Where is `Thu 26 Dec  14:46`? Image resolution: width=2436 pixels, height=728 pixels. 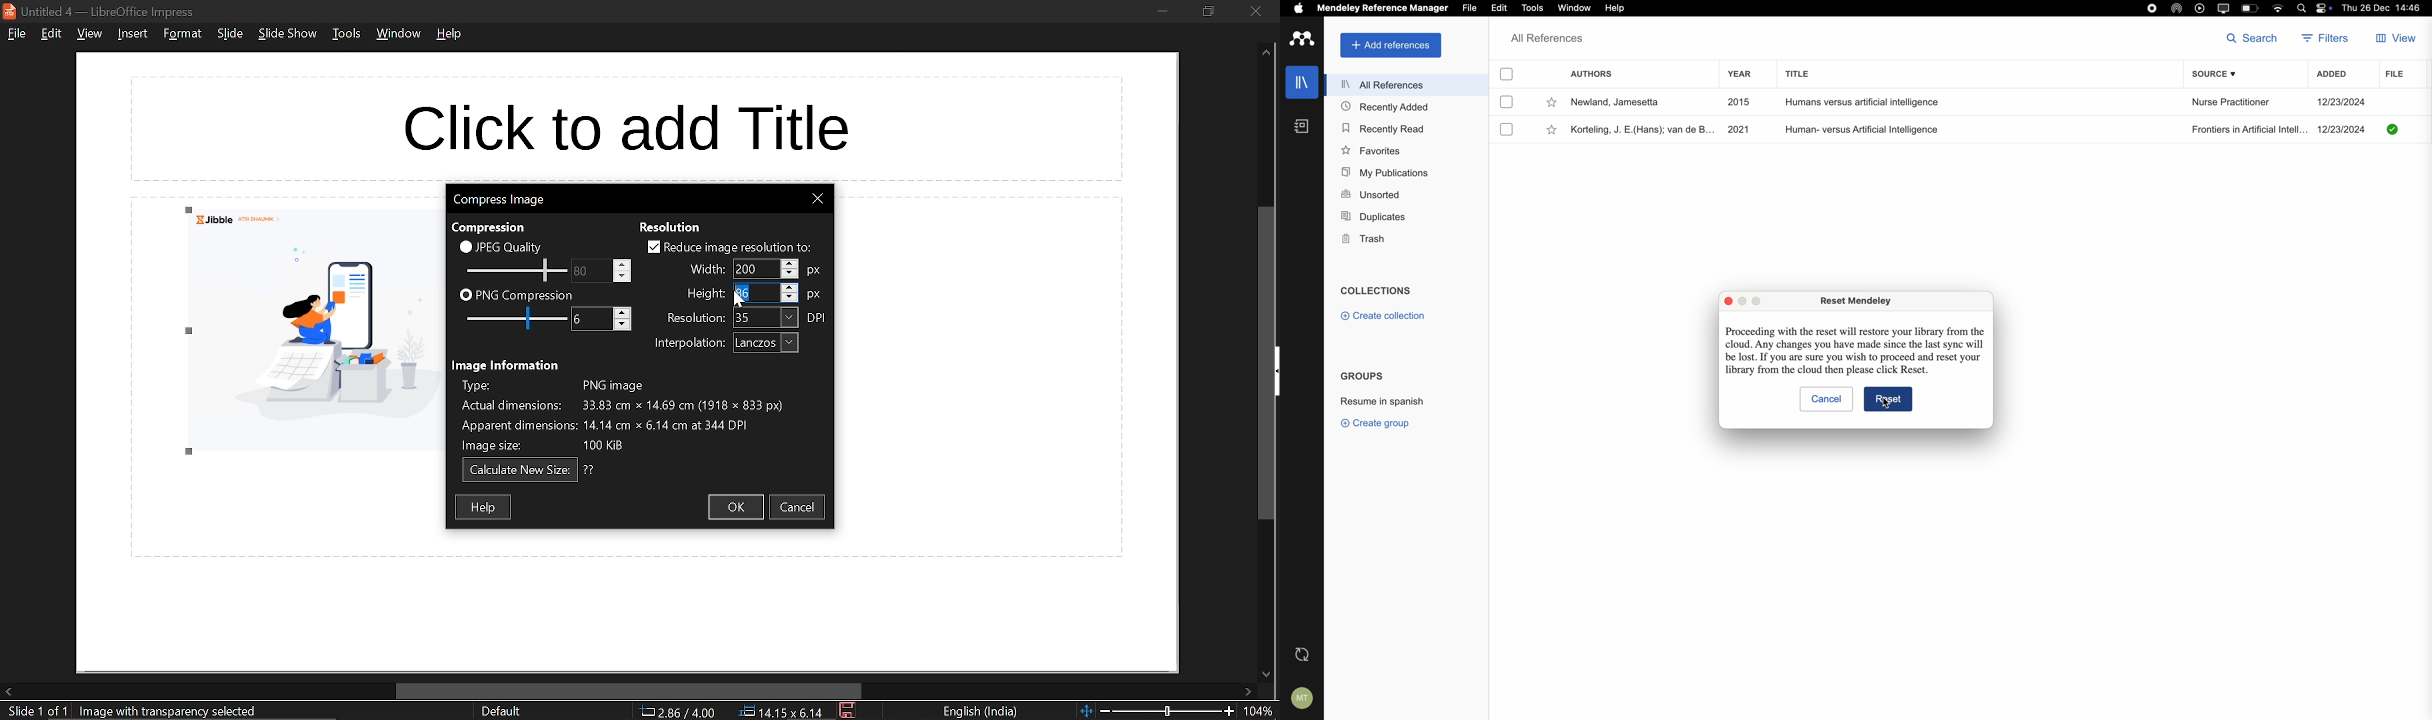
Thu 26 Dec  14:46 is located at coordinates (2385, 8).